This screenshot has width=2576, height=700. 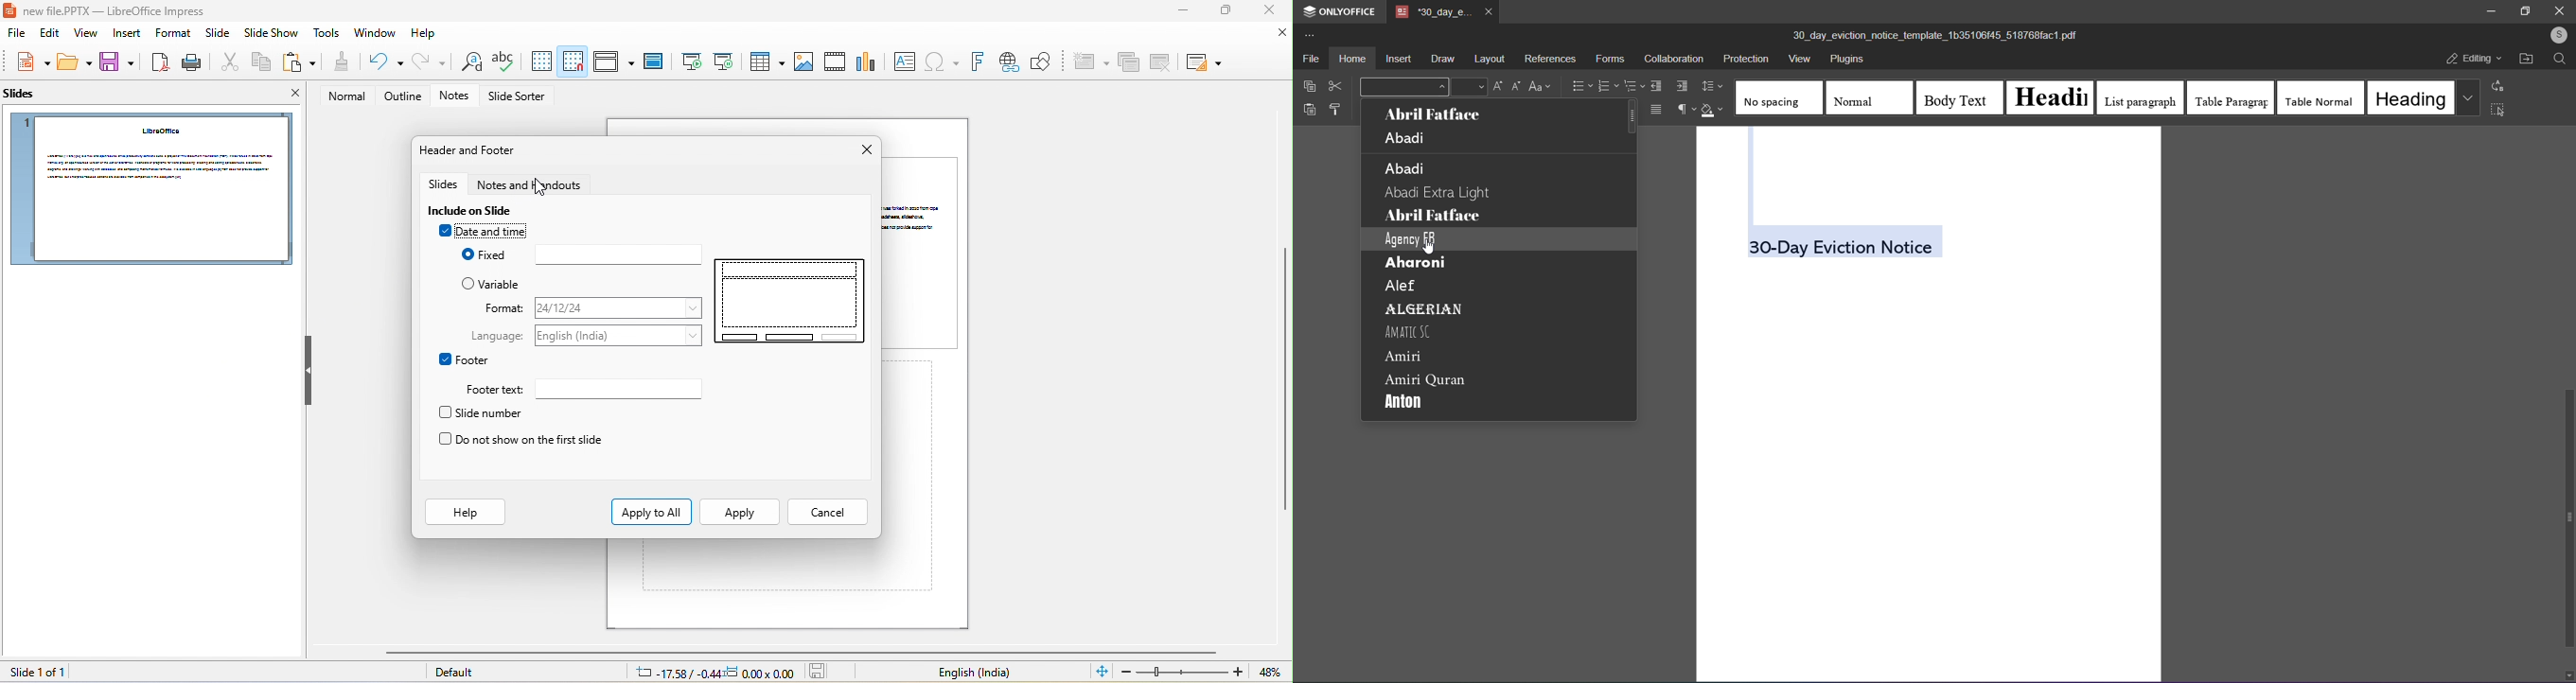 I want to click on slide, so click(x=924, y=252).